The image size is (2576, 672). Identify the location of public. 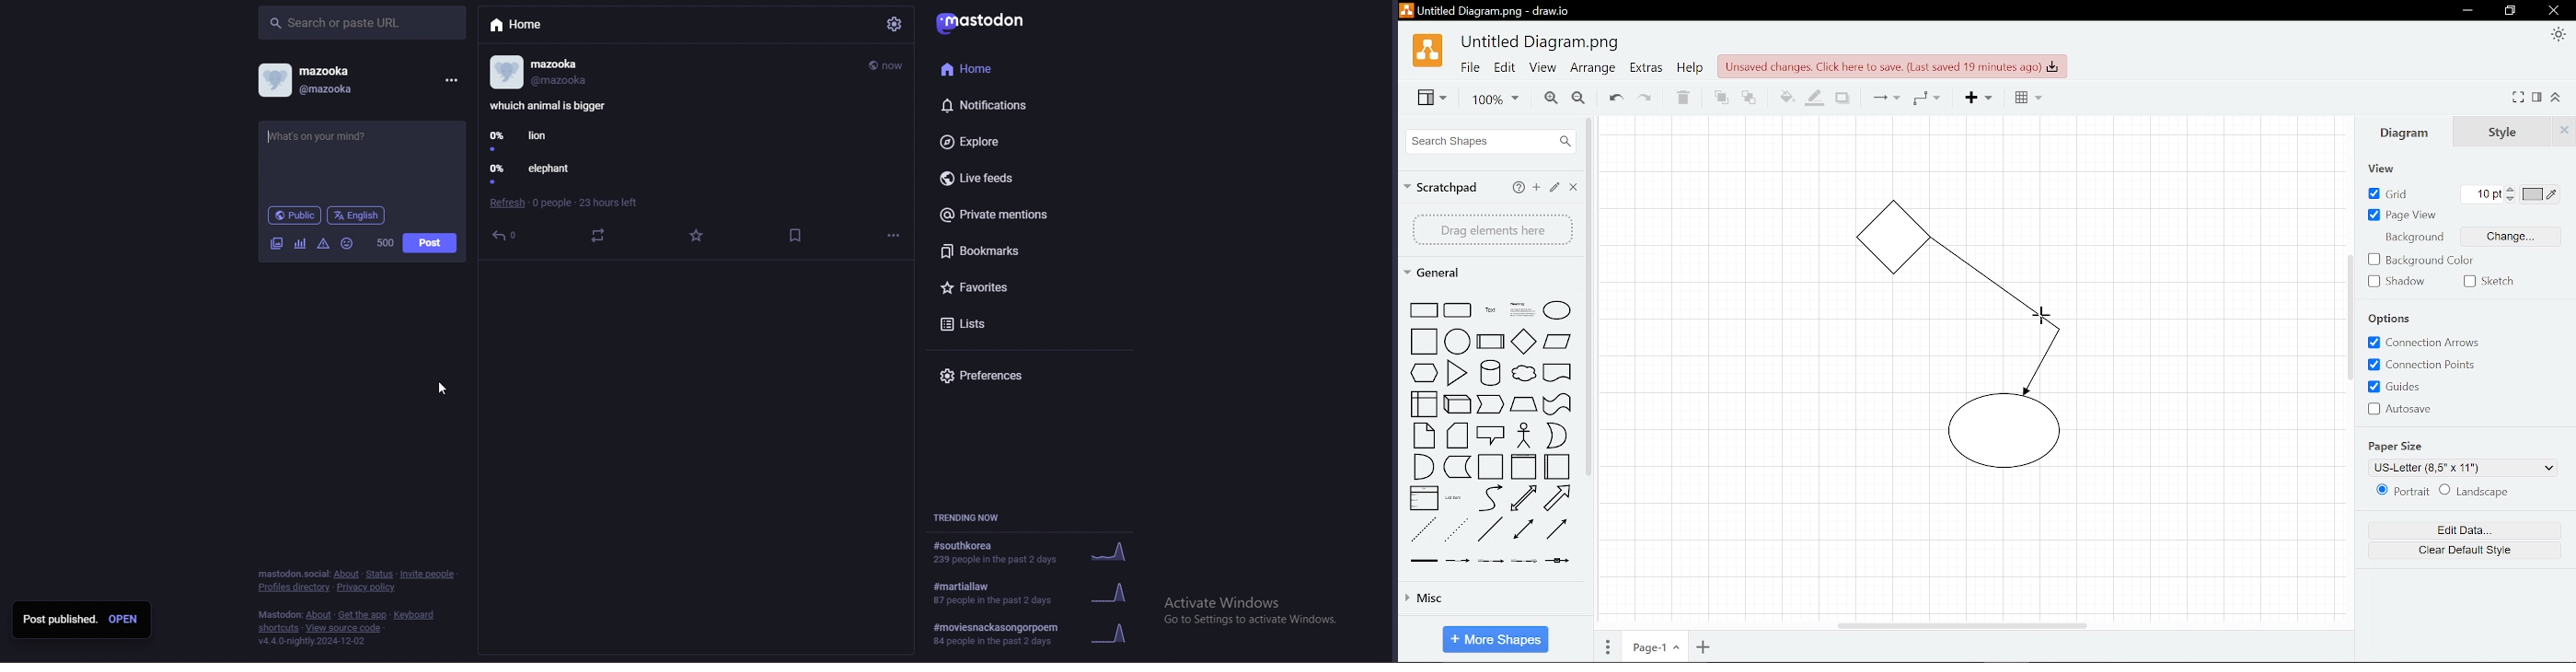
(295, 215).